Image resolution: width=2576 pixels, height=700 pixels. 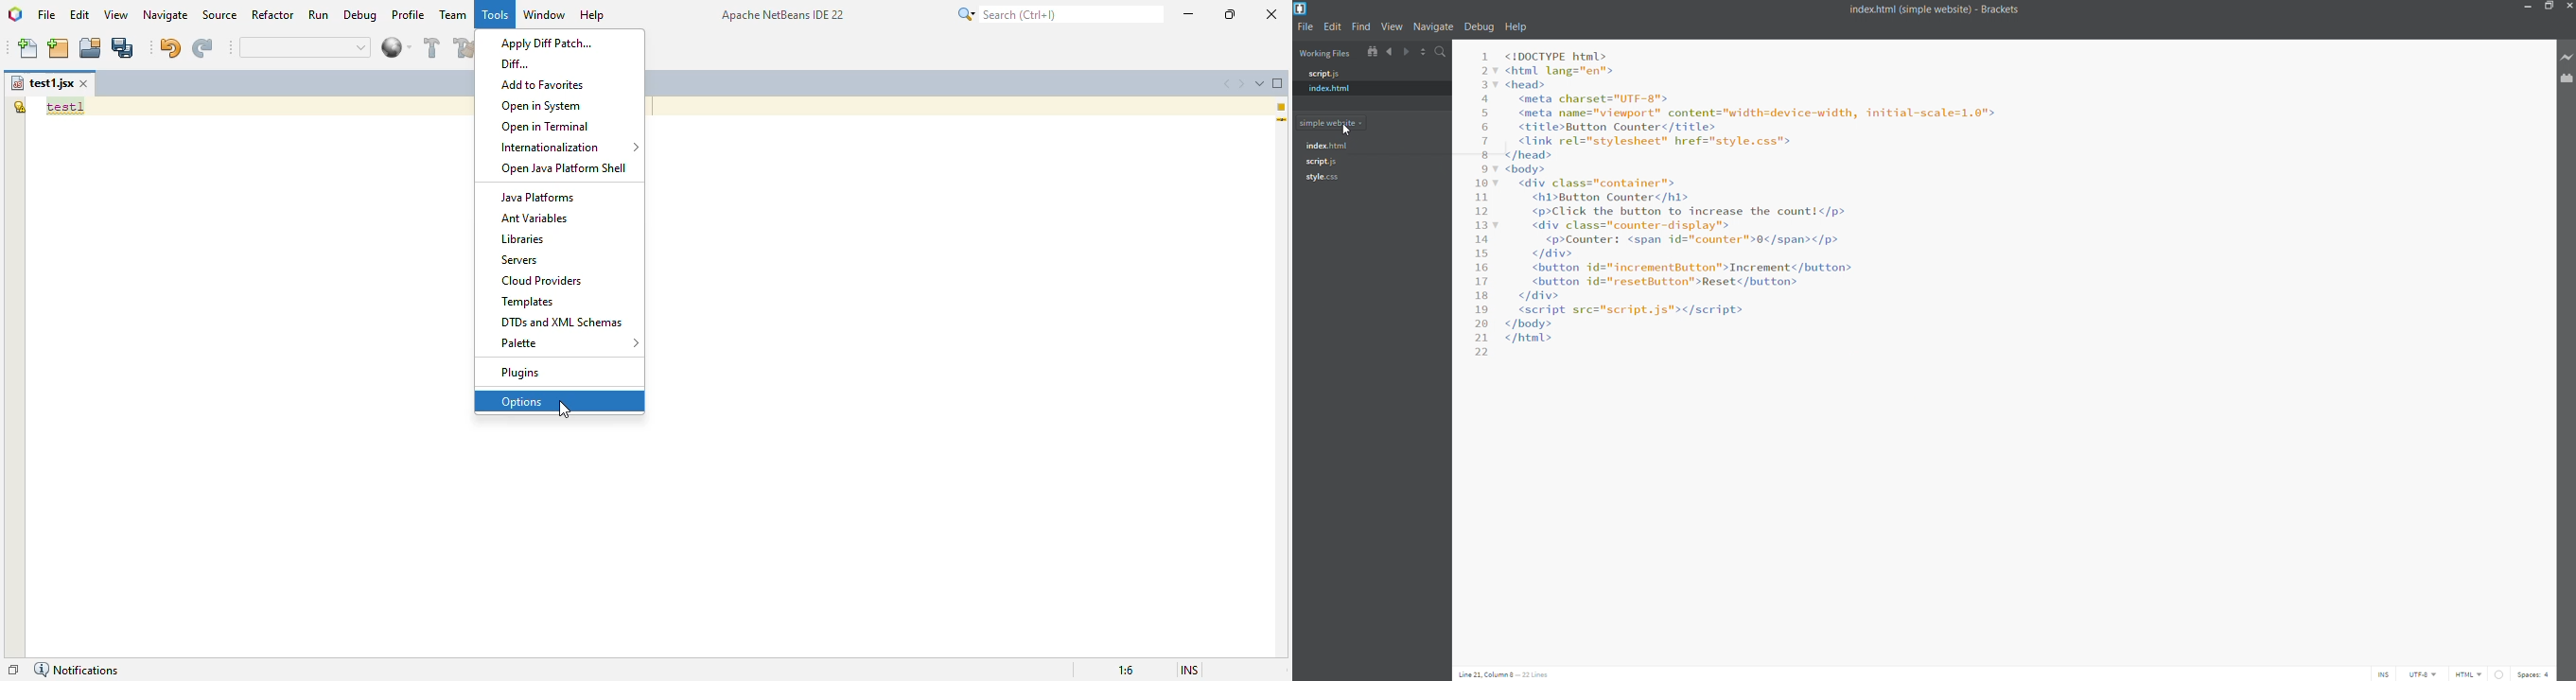 What do you see at coordinates (545, 44) in the screenshot?
I see `apply diff patch` at bounding box center [545, 44].